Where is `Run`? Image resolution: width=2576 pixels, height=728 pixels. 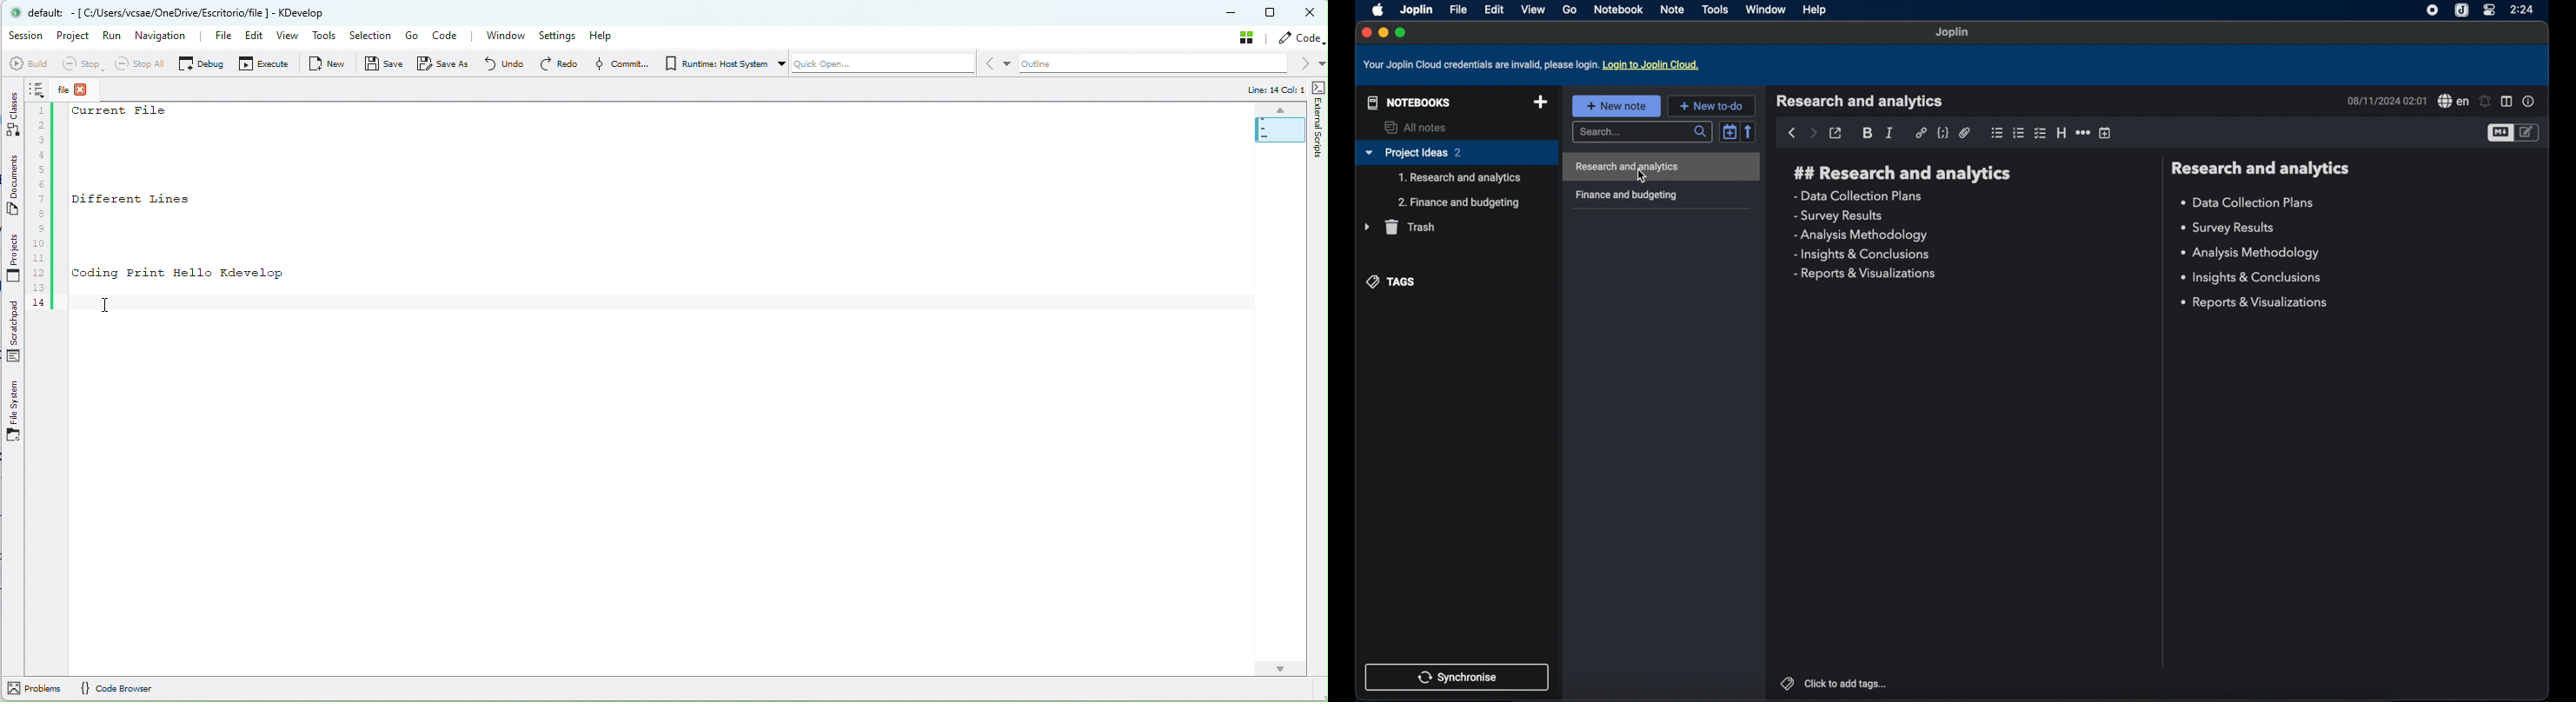
Run is located at coordinates (112, 40).